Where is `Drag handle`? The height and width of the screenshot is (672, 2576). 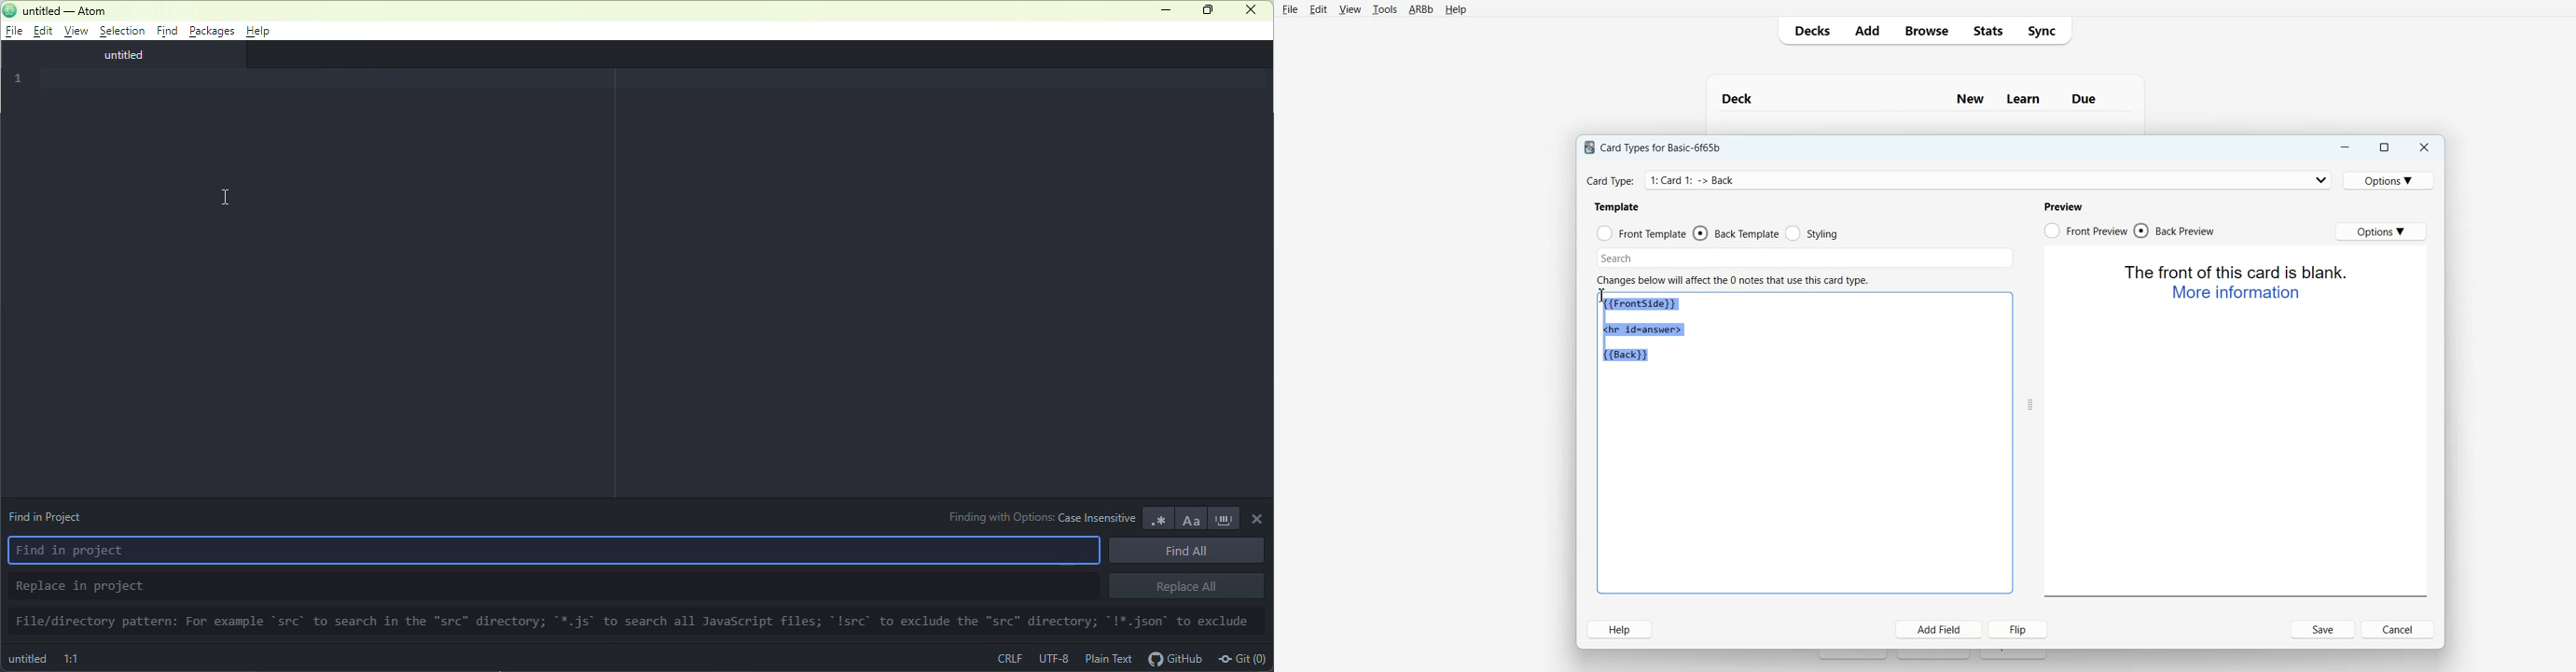 Drag handle is located at coordinates (2030, 405).